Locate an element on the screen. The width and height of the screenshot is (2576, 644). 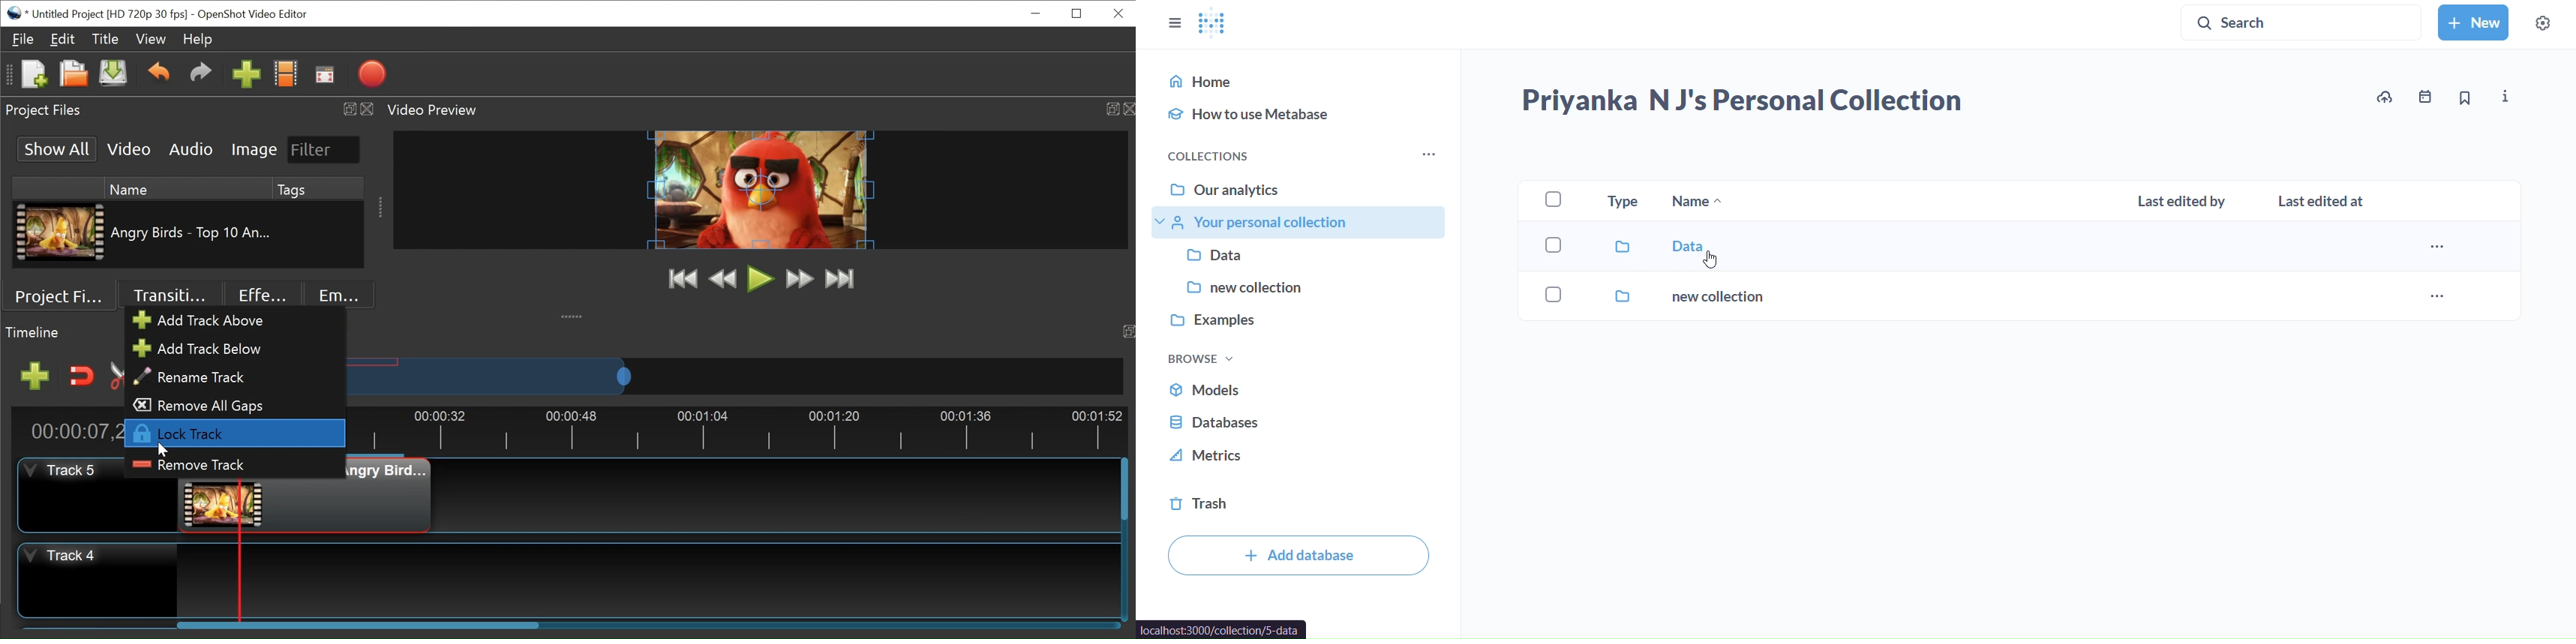
Add Track Below is located at coordinates (208, 348).